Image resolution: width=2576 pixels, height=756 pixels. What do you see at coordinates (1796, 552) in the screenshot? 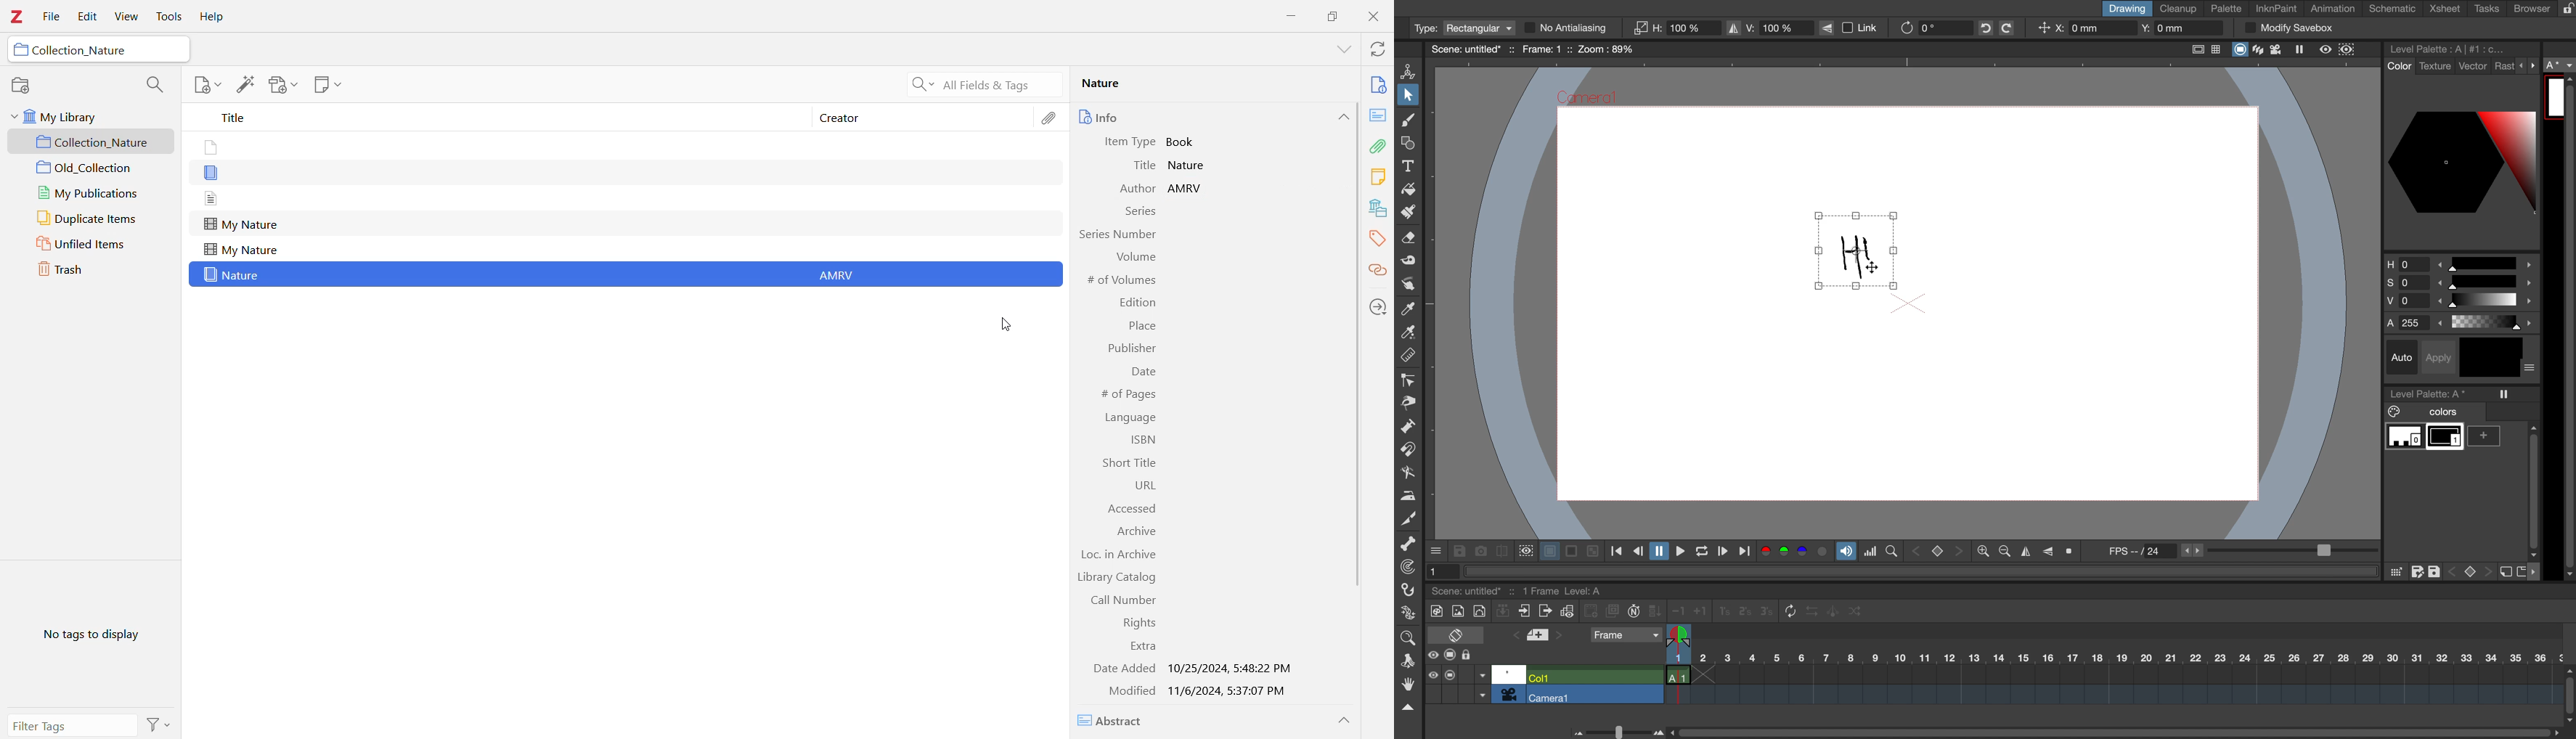
I see `colors` at bounding box center [1796, 552].